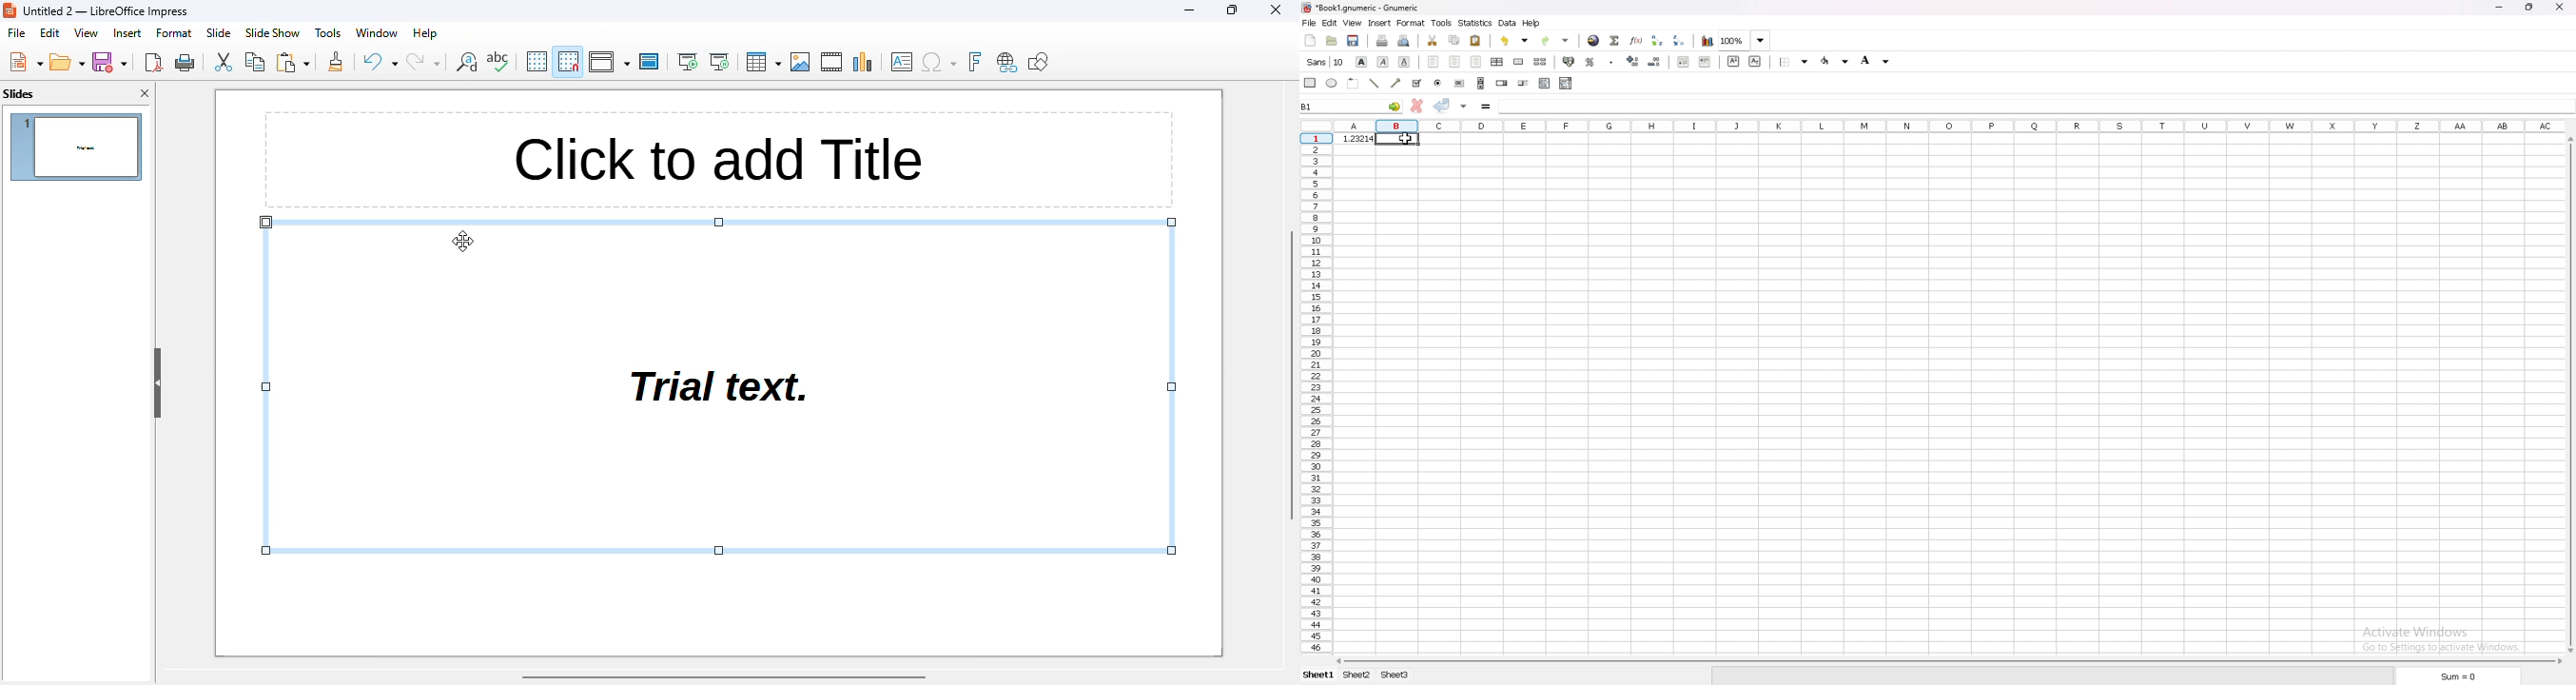 This screenshot has width=2576, height=700. Describe the element at coordinates (1355, 138) in the screenshot. I see `number` at that location.